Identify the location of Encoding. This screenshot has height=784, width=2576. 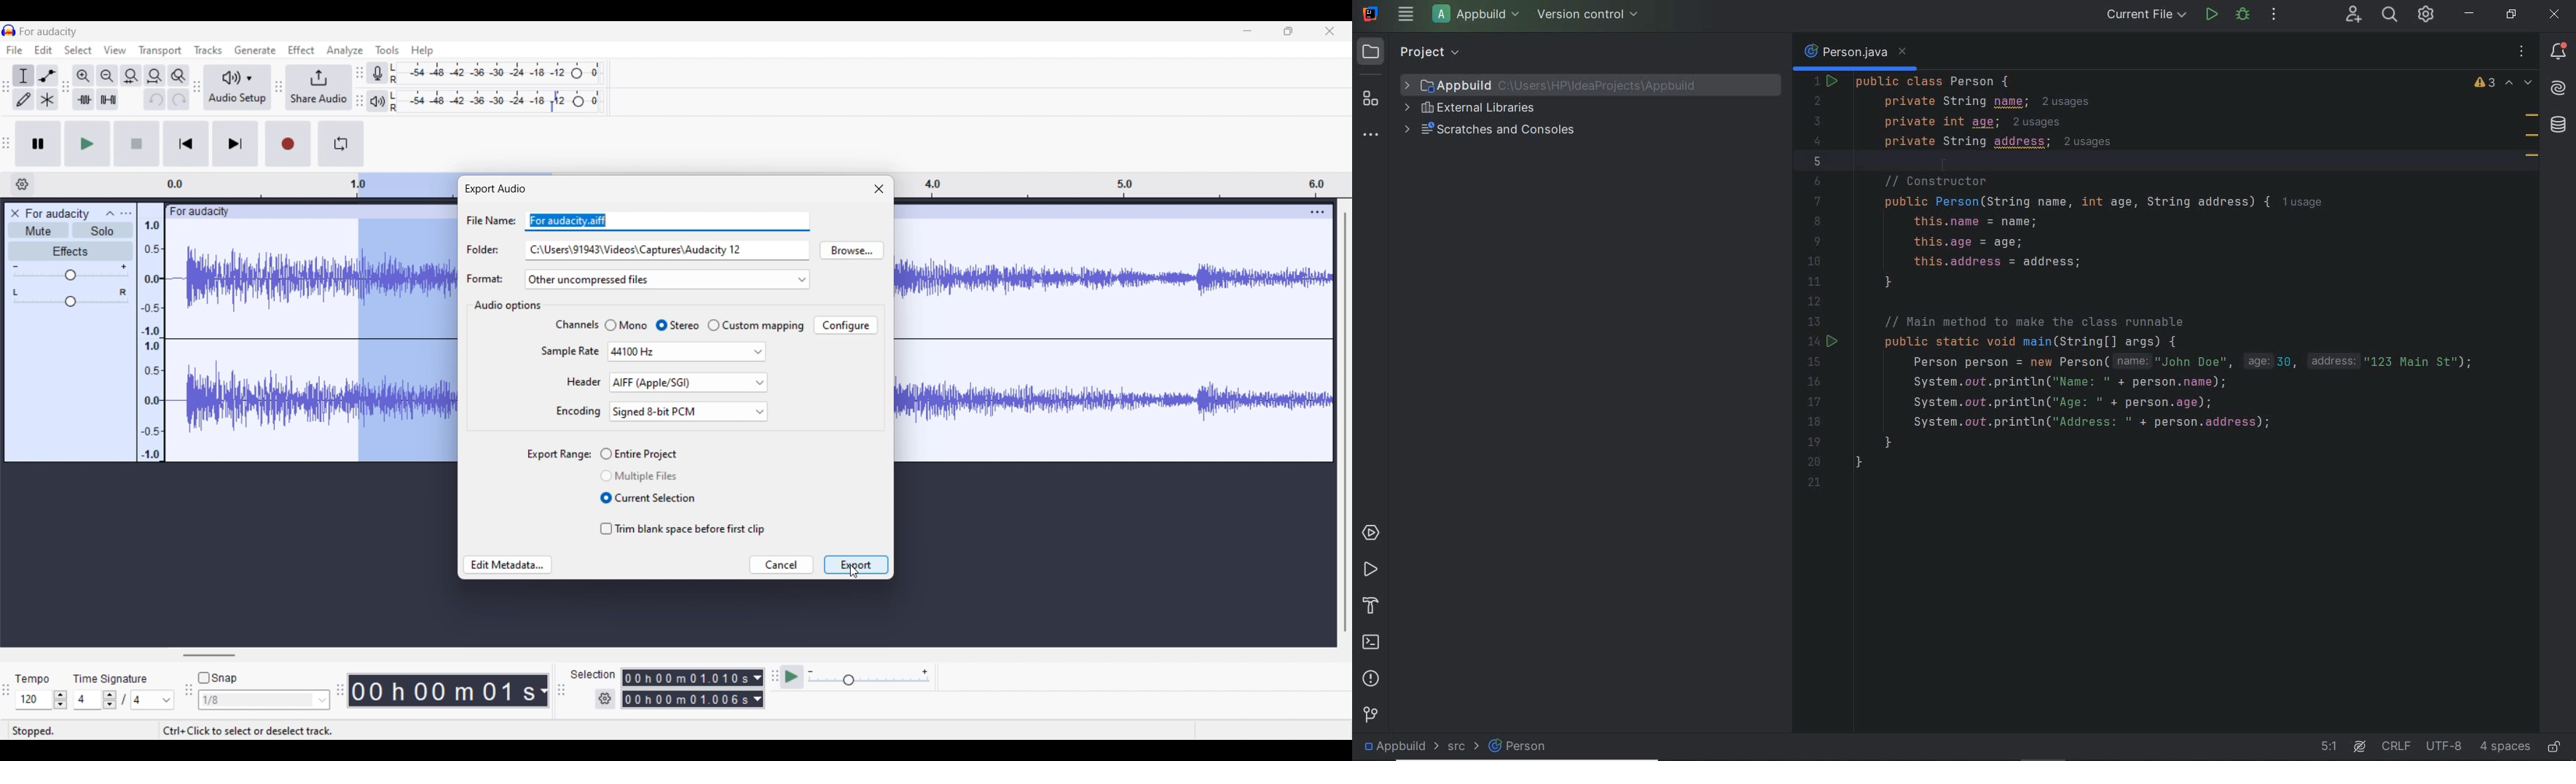
(578, 413).